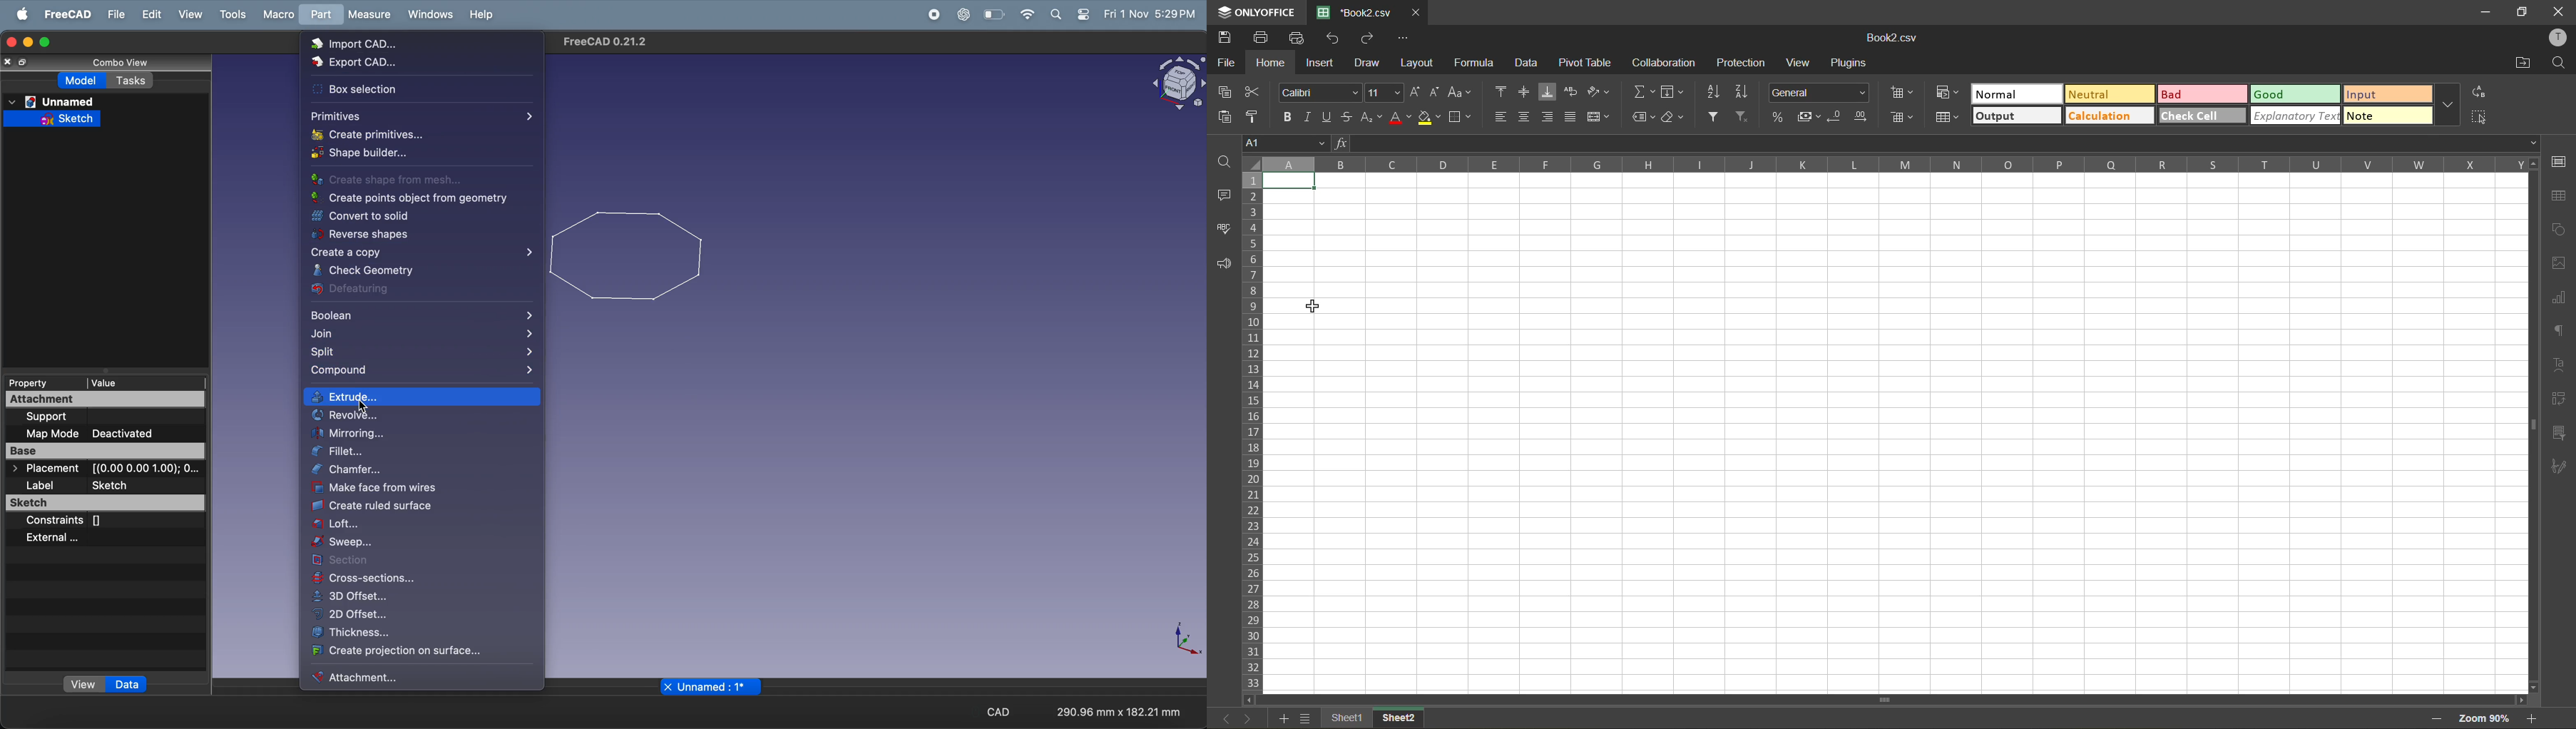  What do you see at coordinates (993, 15) in the screenshot?
I see `battery` at bounding box center [993, 15].